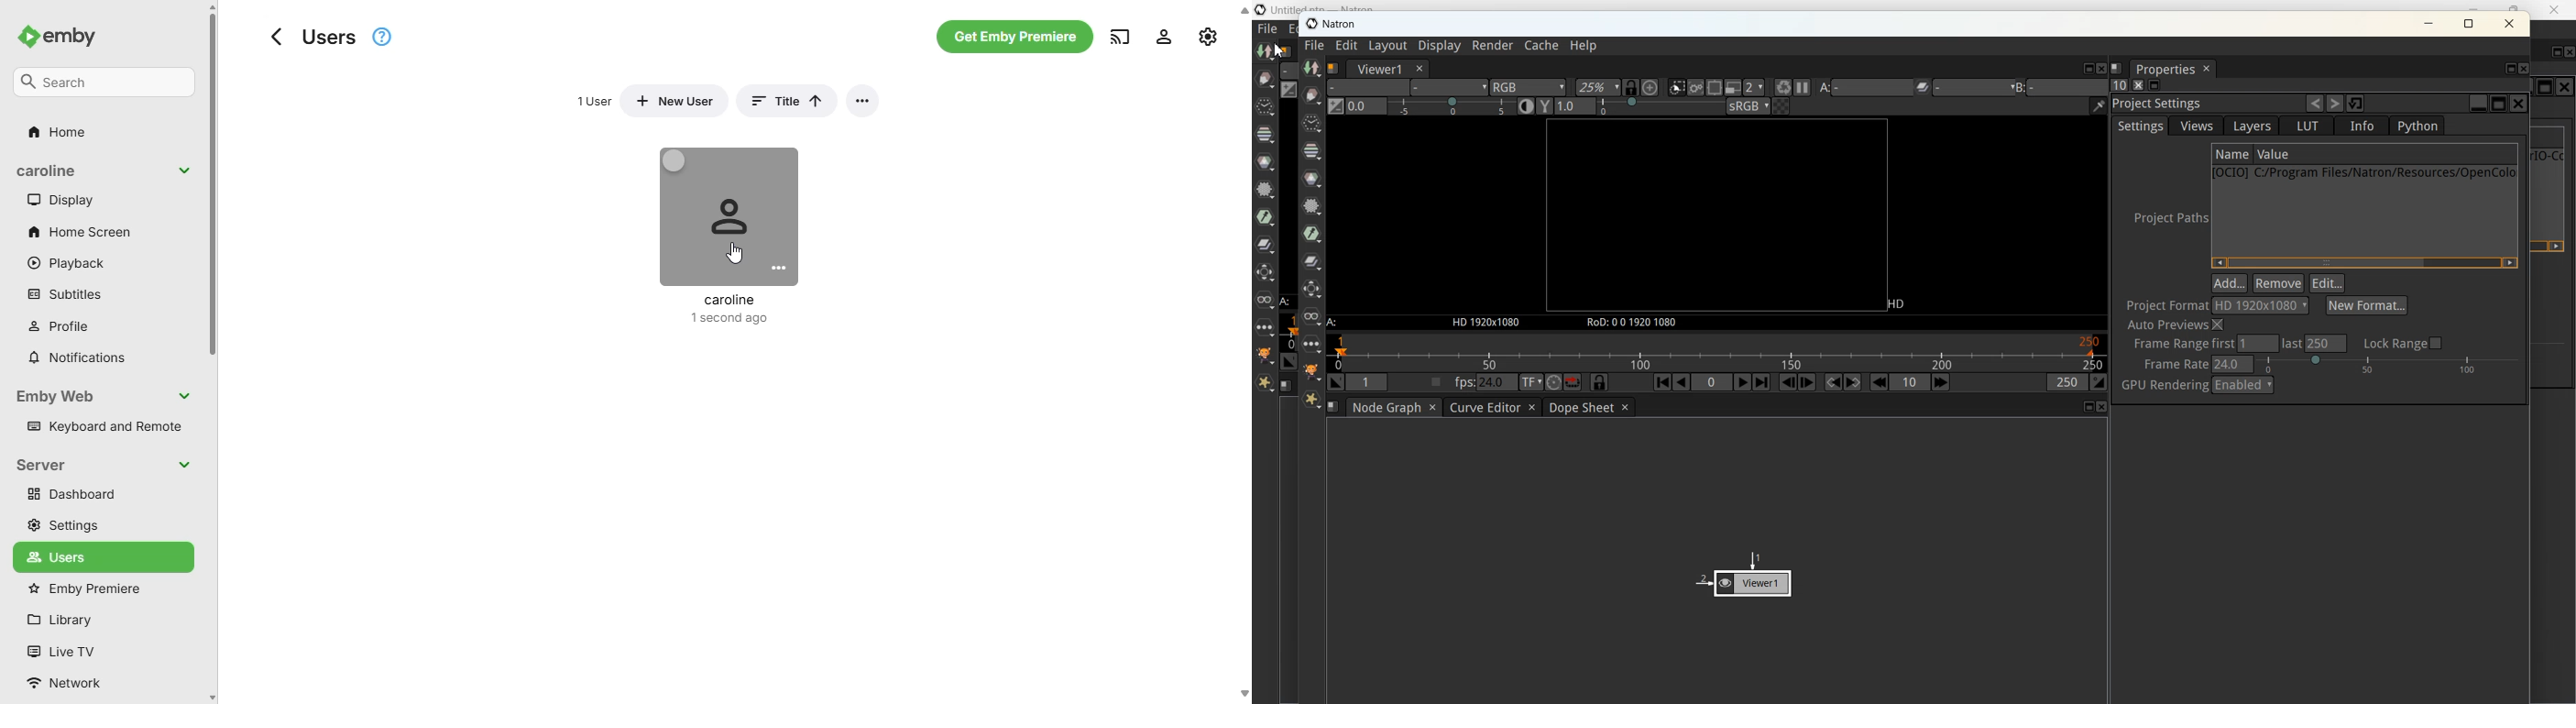 The height and width of the screenshot is (728, 2576). I want to click on help, so click(382, 36).